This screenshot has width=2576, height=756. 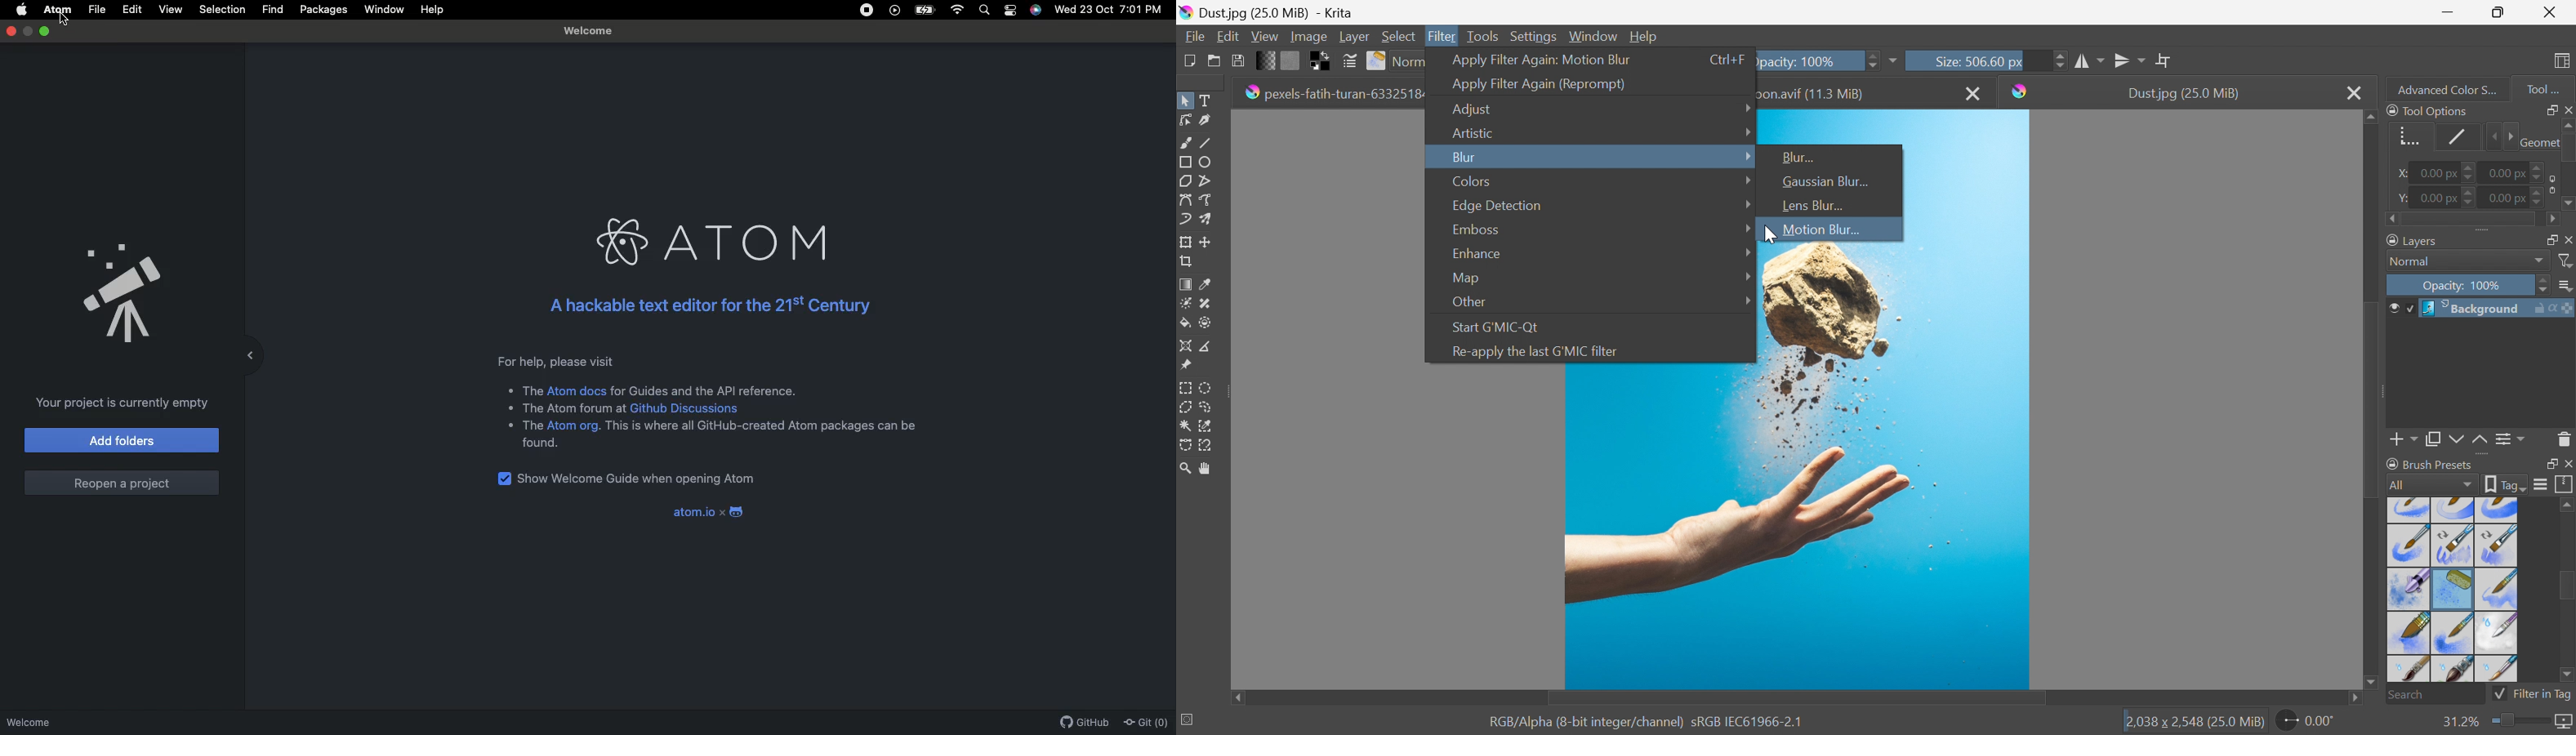 What do you see at coordinates (1206, 284) in the screenshot?
I see `Sample a color from an image or current layer` at bounding box center [1206, 284].